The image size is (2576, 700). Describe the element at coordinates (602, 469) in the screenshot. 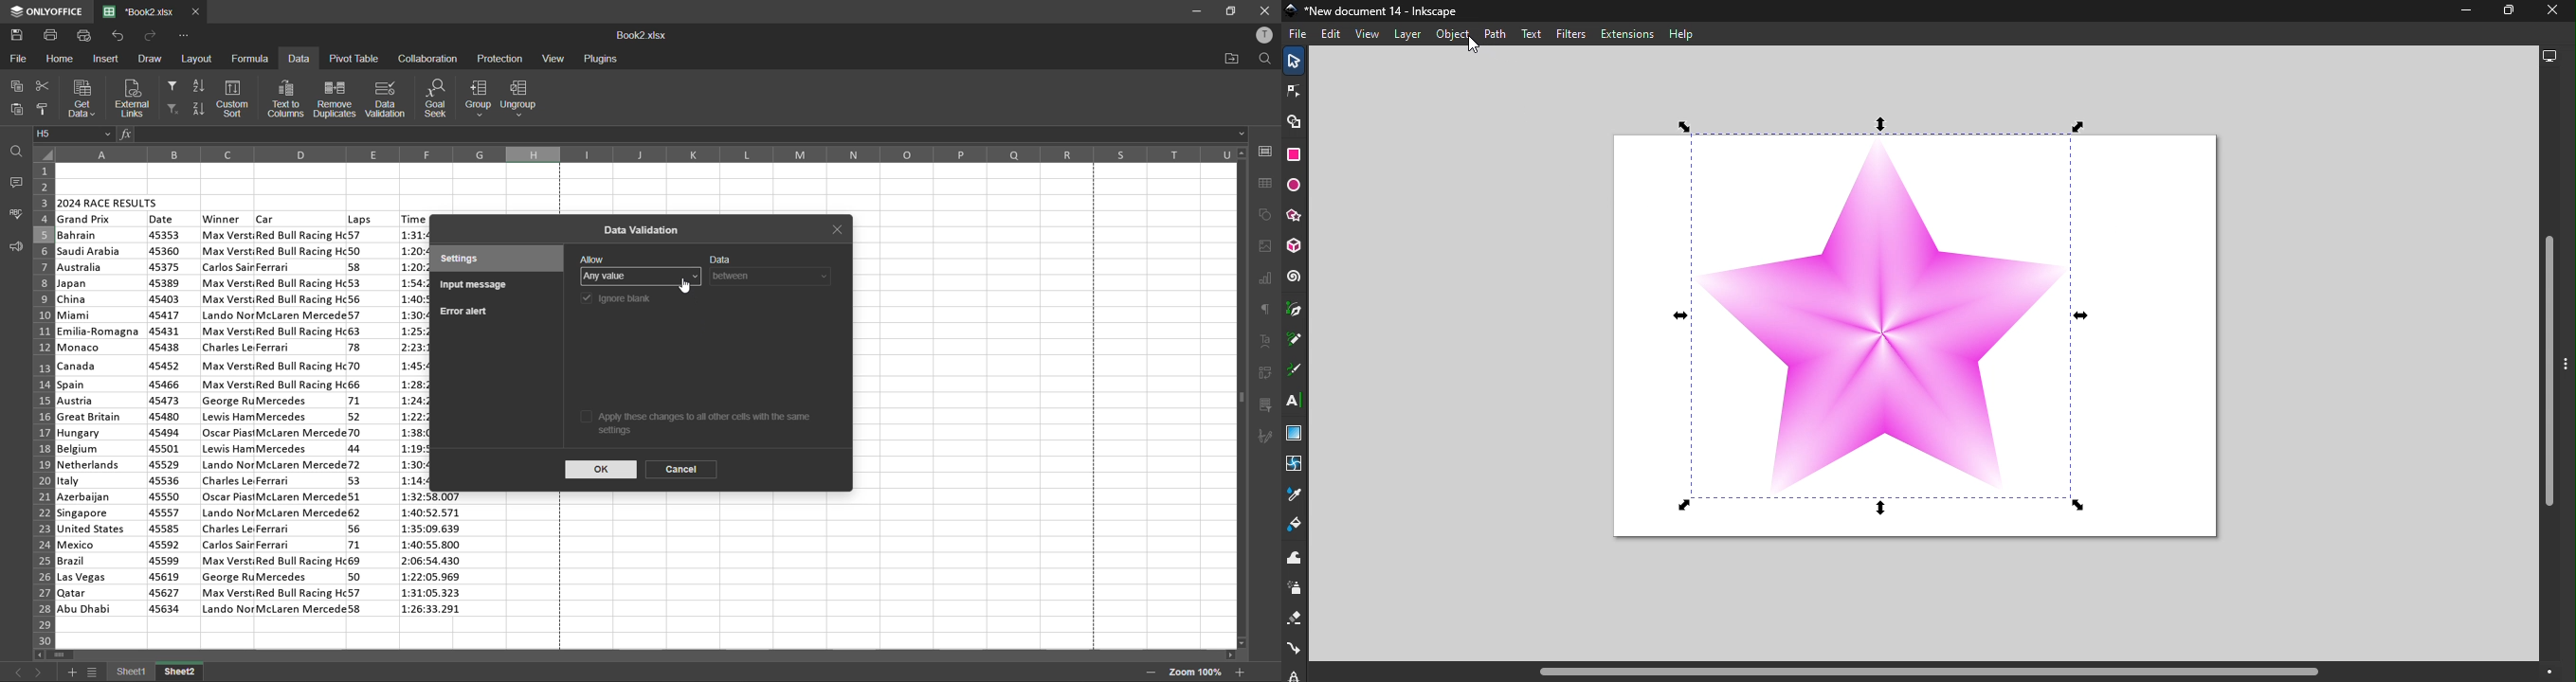

I see `ok` at that location.